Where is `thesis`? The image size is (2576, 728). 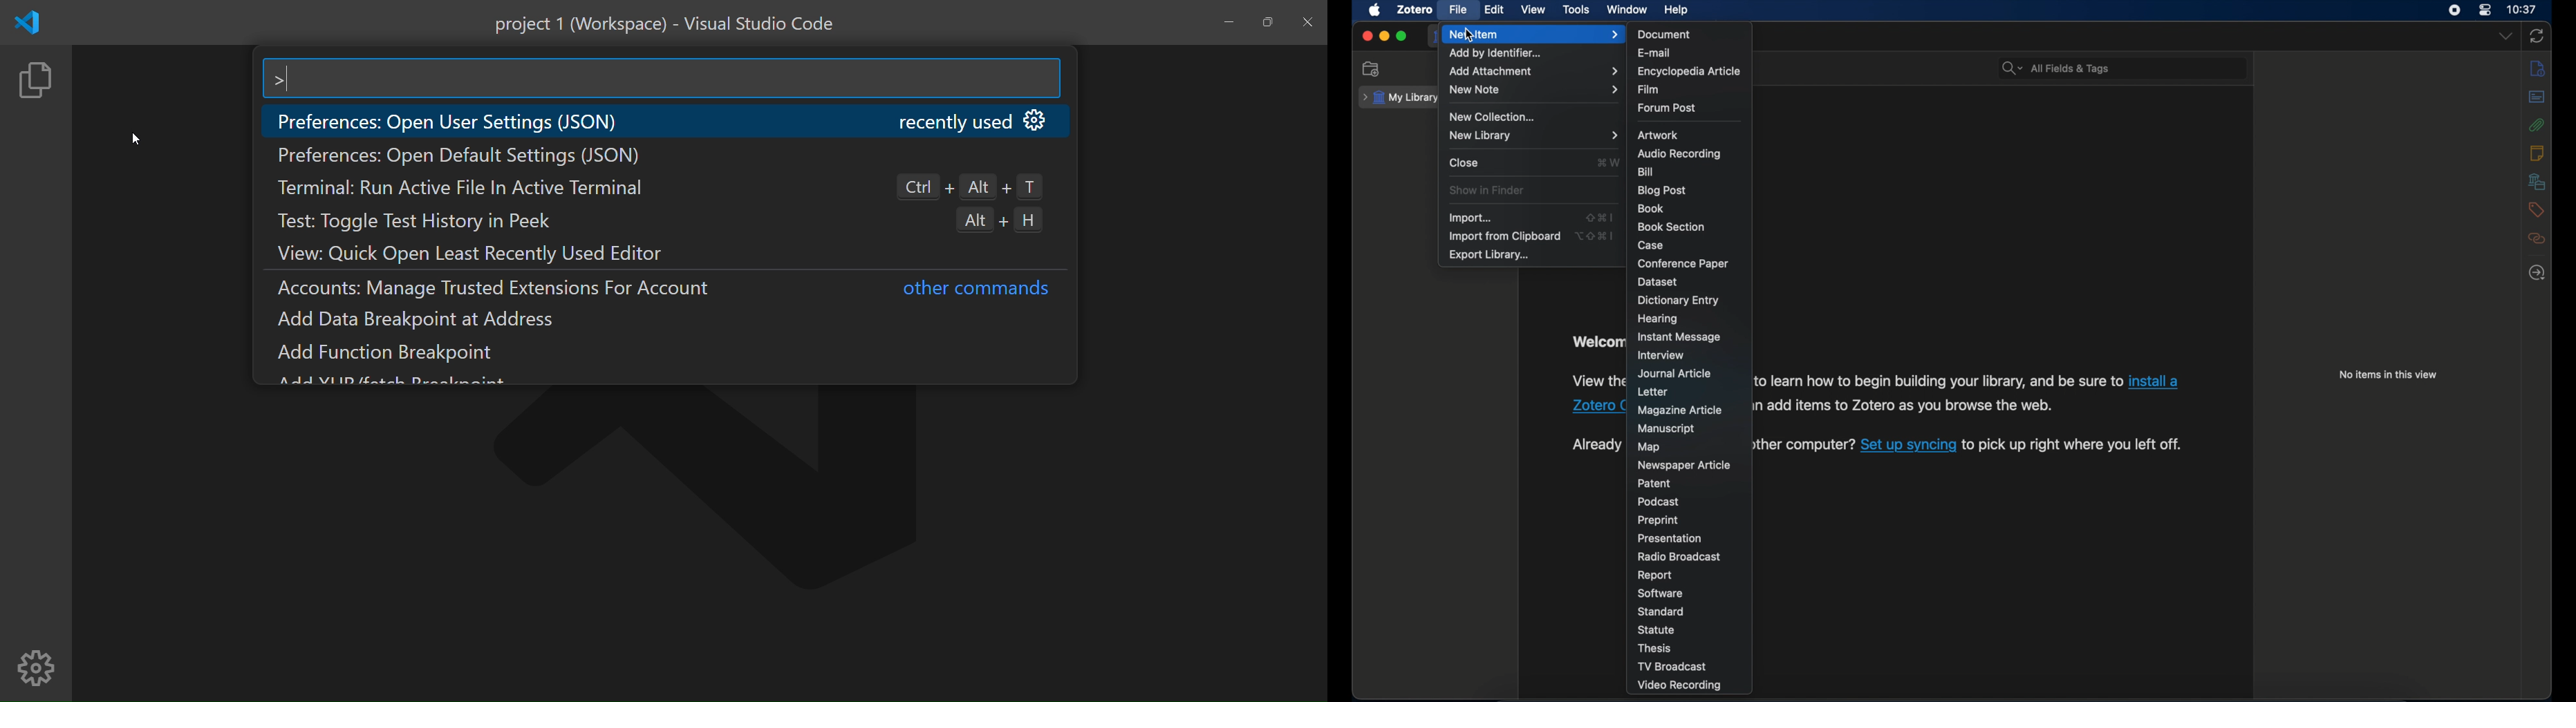
thesis is located at coordinates (1655, 649).